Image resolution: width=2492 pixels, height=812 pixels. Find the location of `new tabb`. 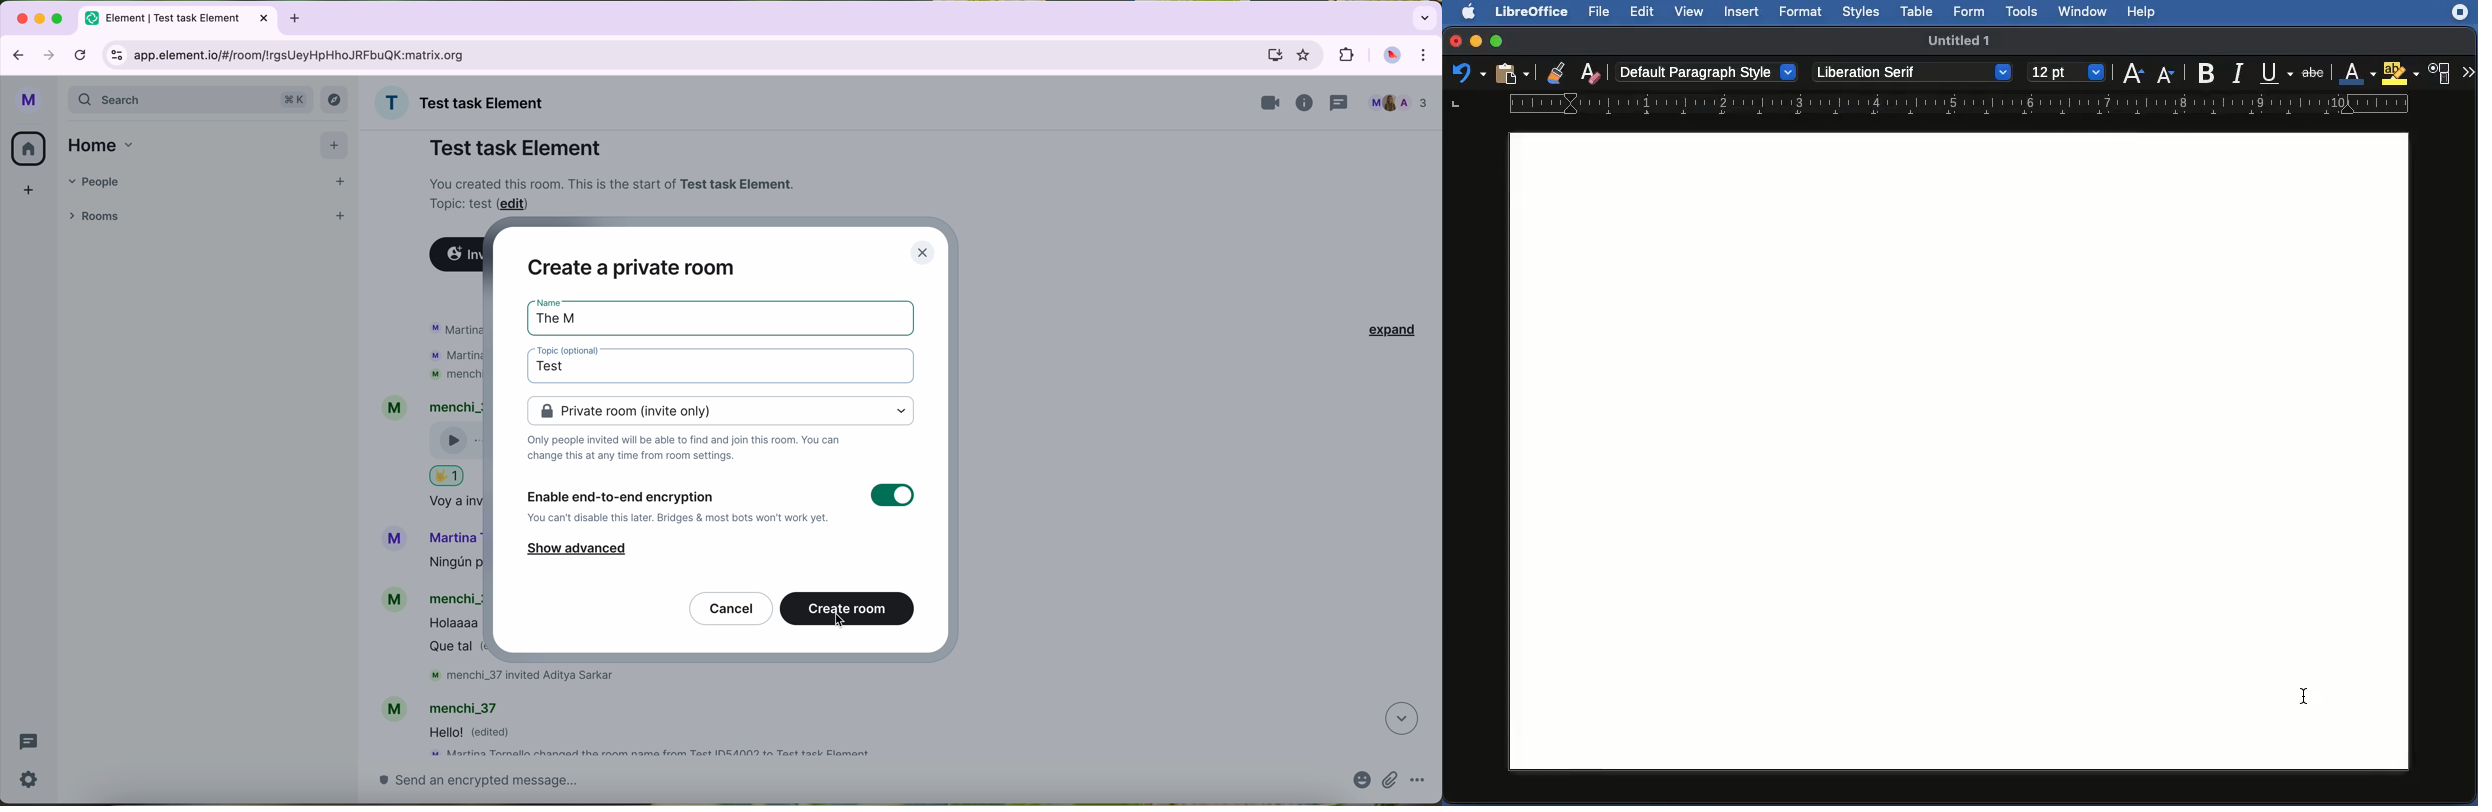

new tabb is located at coordinates (299, 17).